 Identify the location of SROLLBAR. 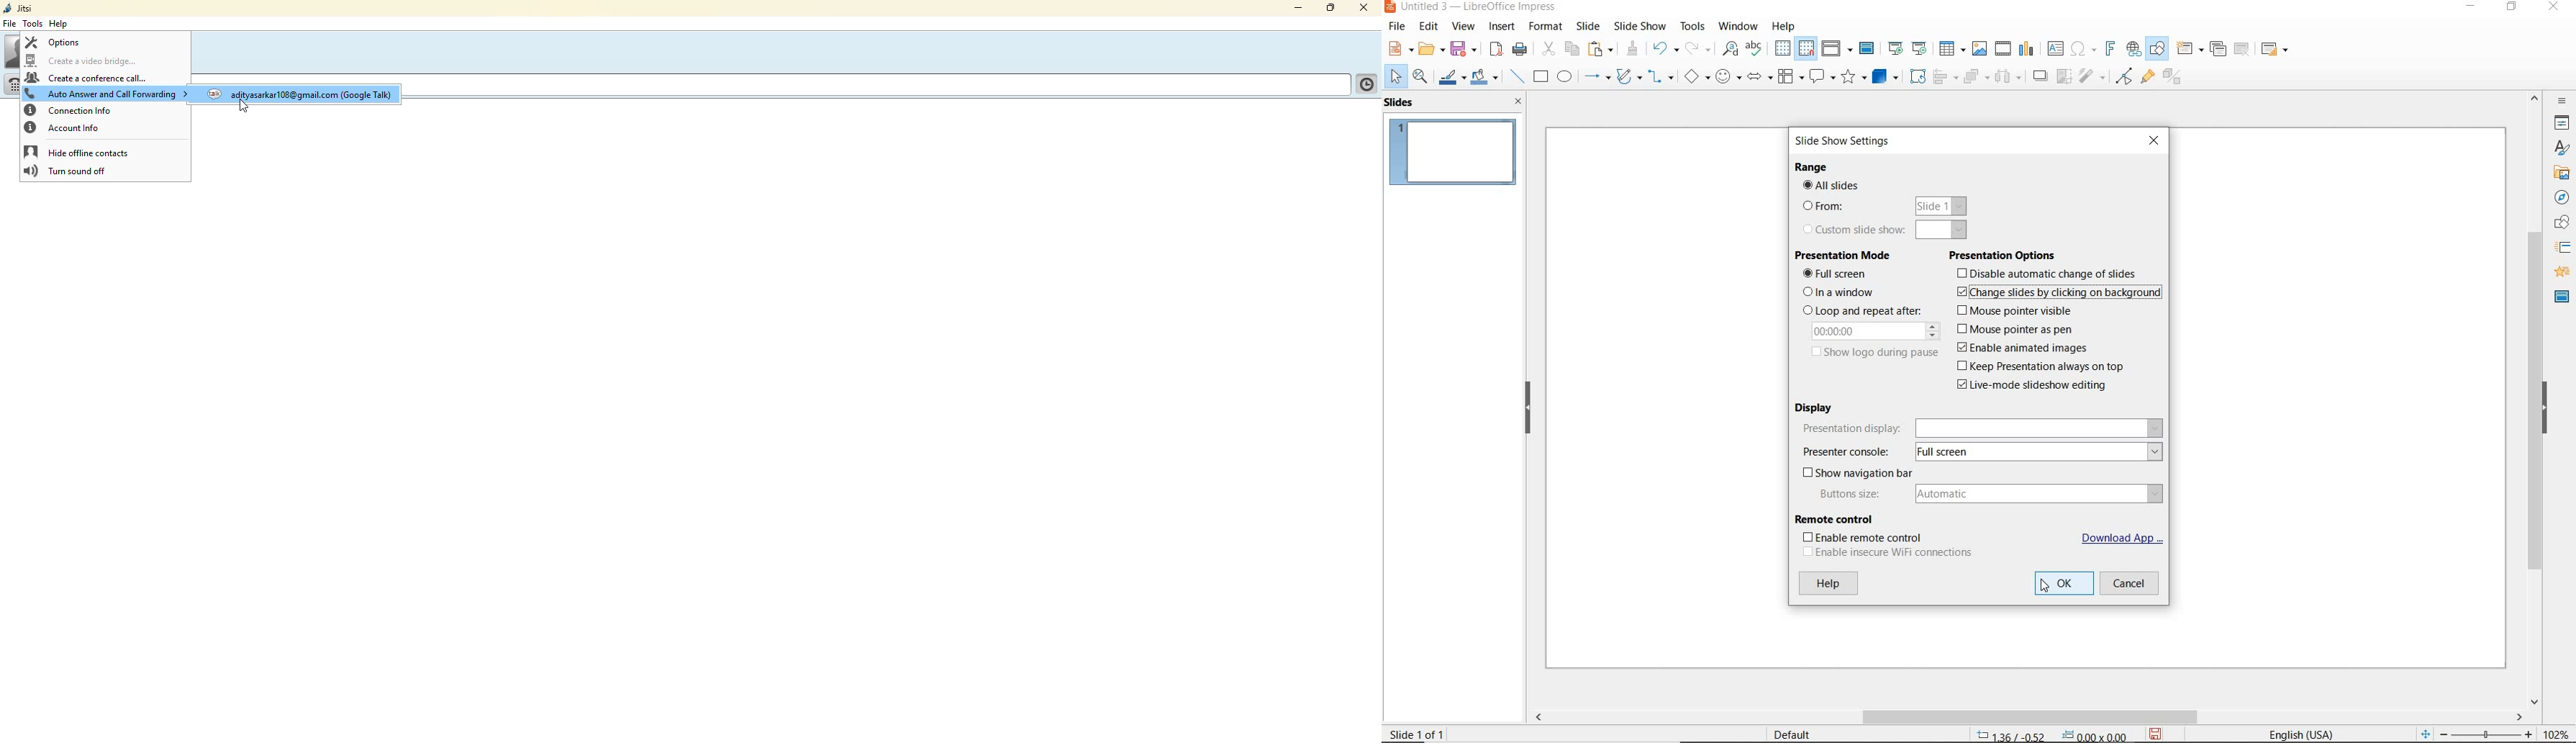
(2535, 401).